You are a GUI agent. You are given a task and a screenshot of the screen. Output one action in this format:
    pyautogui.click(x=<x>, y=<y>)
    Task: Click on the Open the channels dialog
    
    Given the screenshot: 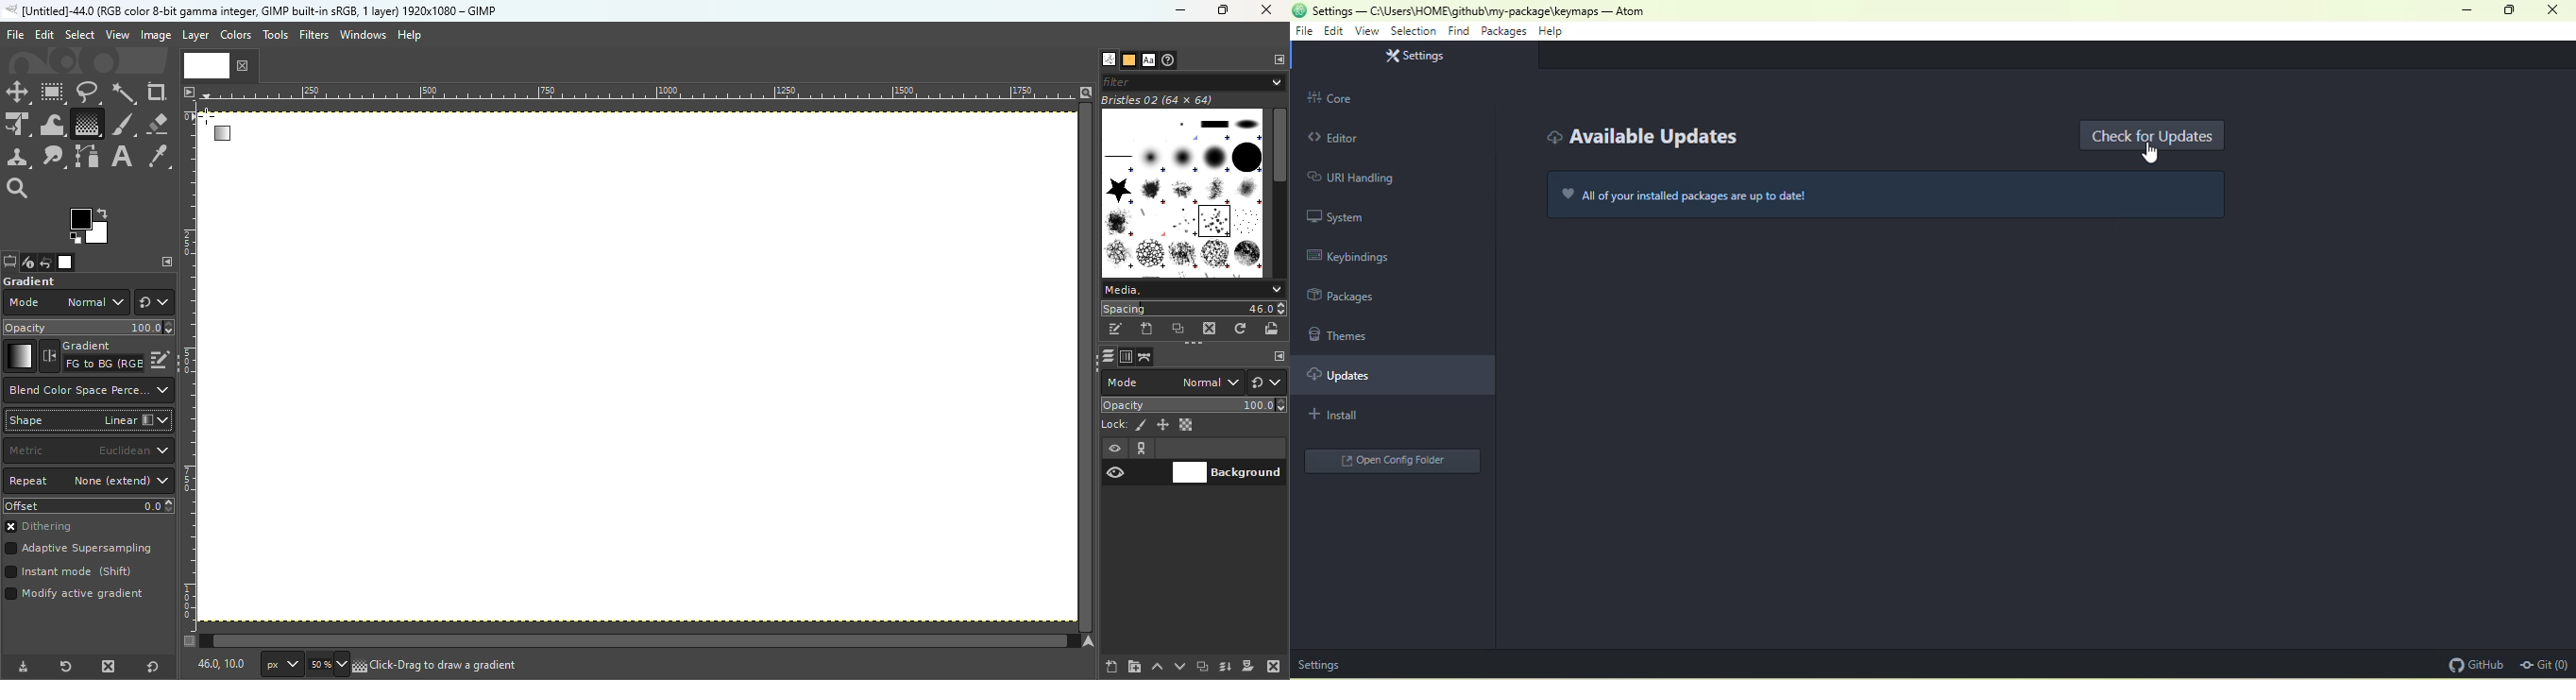 What is the action you would take?
    pyautogui.click(x=1125, y=355)
    